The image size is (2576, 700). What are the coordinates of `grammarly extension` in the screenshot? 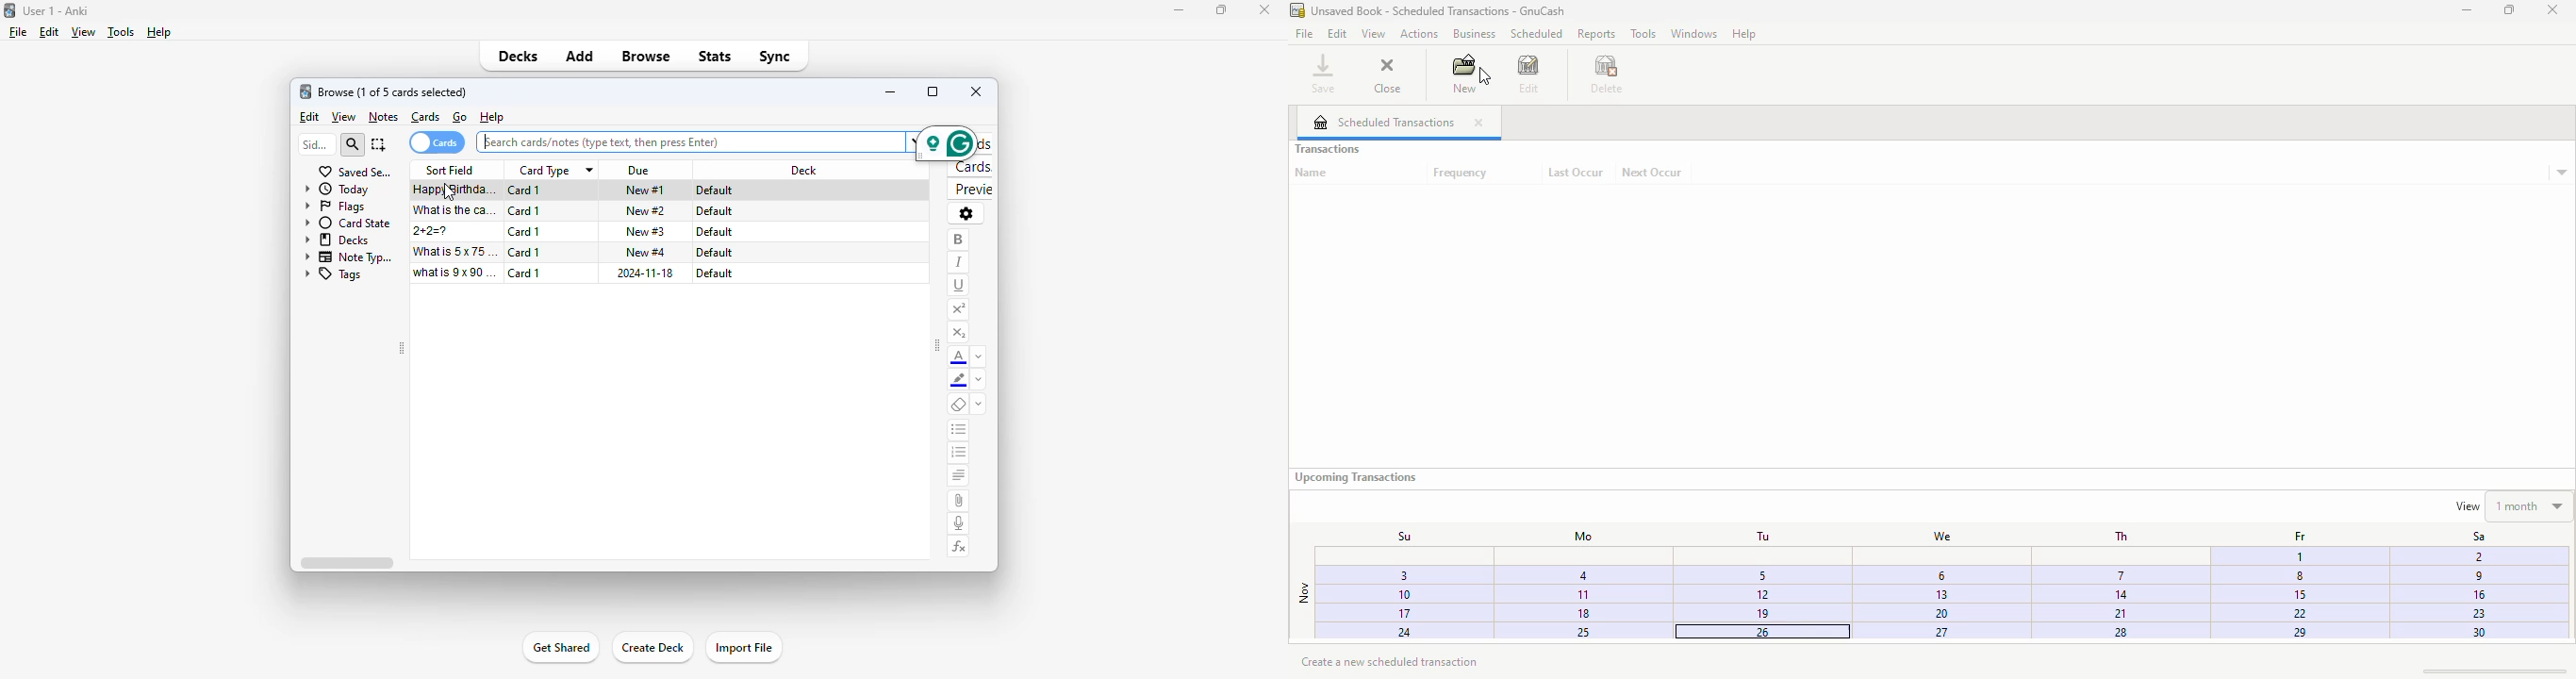 It's located at (946, 144).